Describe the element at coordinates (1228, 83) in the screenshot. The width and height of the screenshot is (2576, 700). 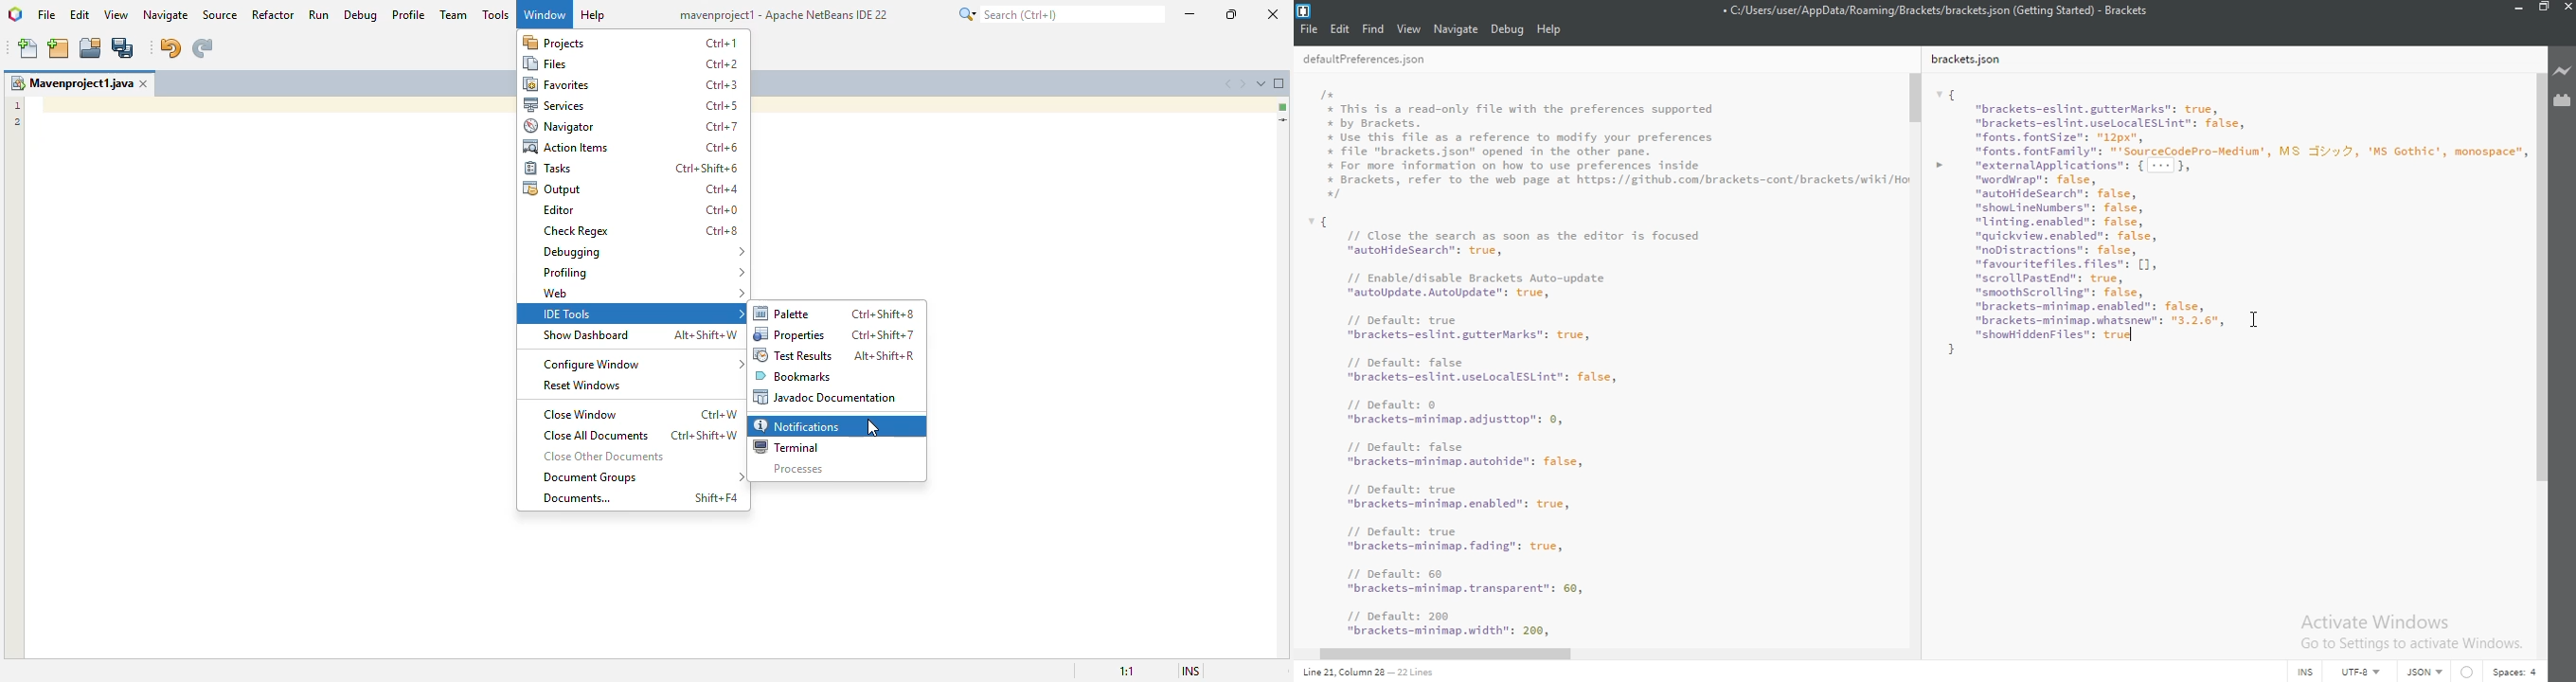
I see `scroll documents left` at that location.